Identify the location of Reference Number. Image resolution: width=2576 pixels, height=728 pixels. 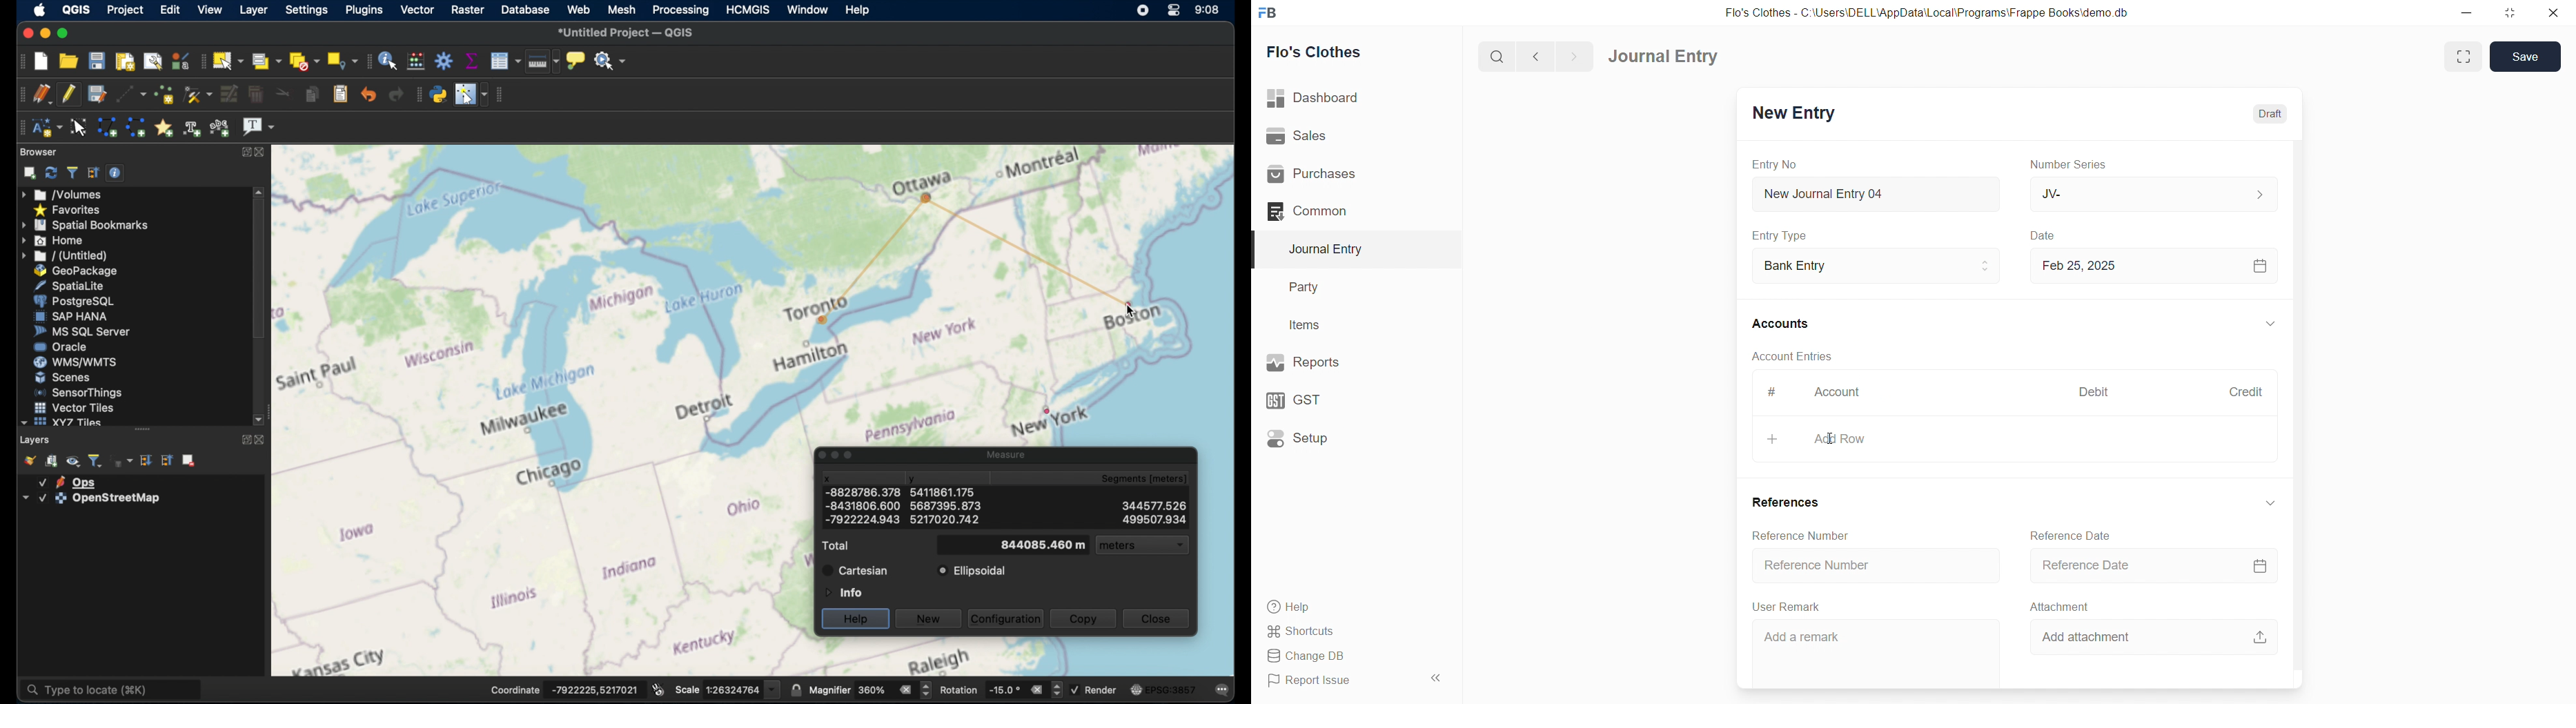
(1805, 535).